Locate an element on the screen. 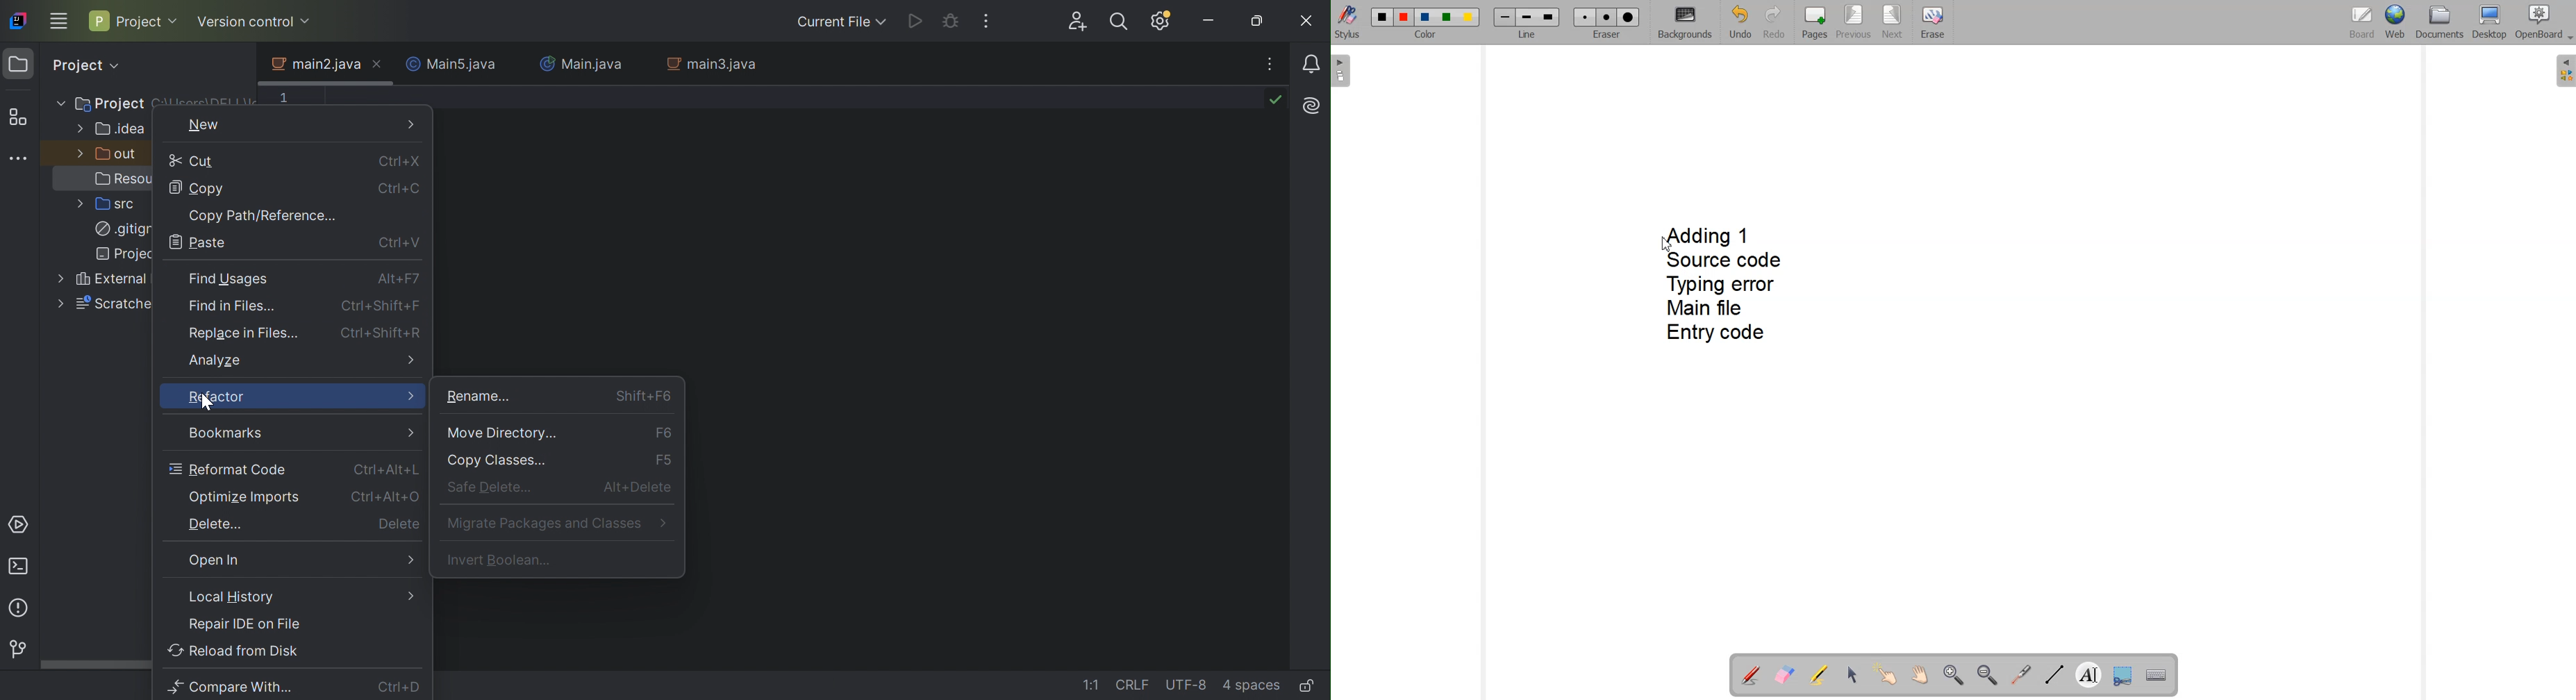 The width and height of the screenshot is (2576, 700). Stylus is located at coordinates (1348, 25).